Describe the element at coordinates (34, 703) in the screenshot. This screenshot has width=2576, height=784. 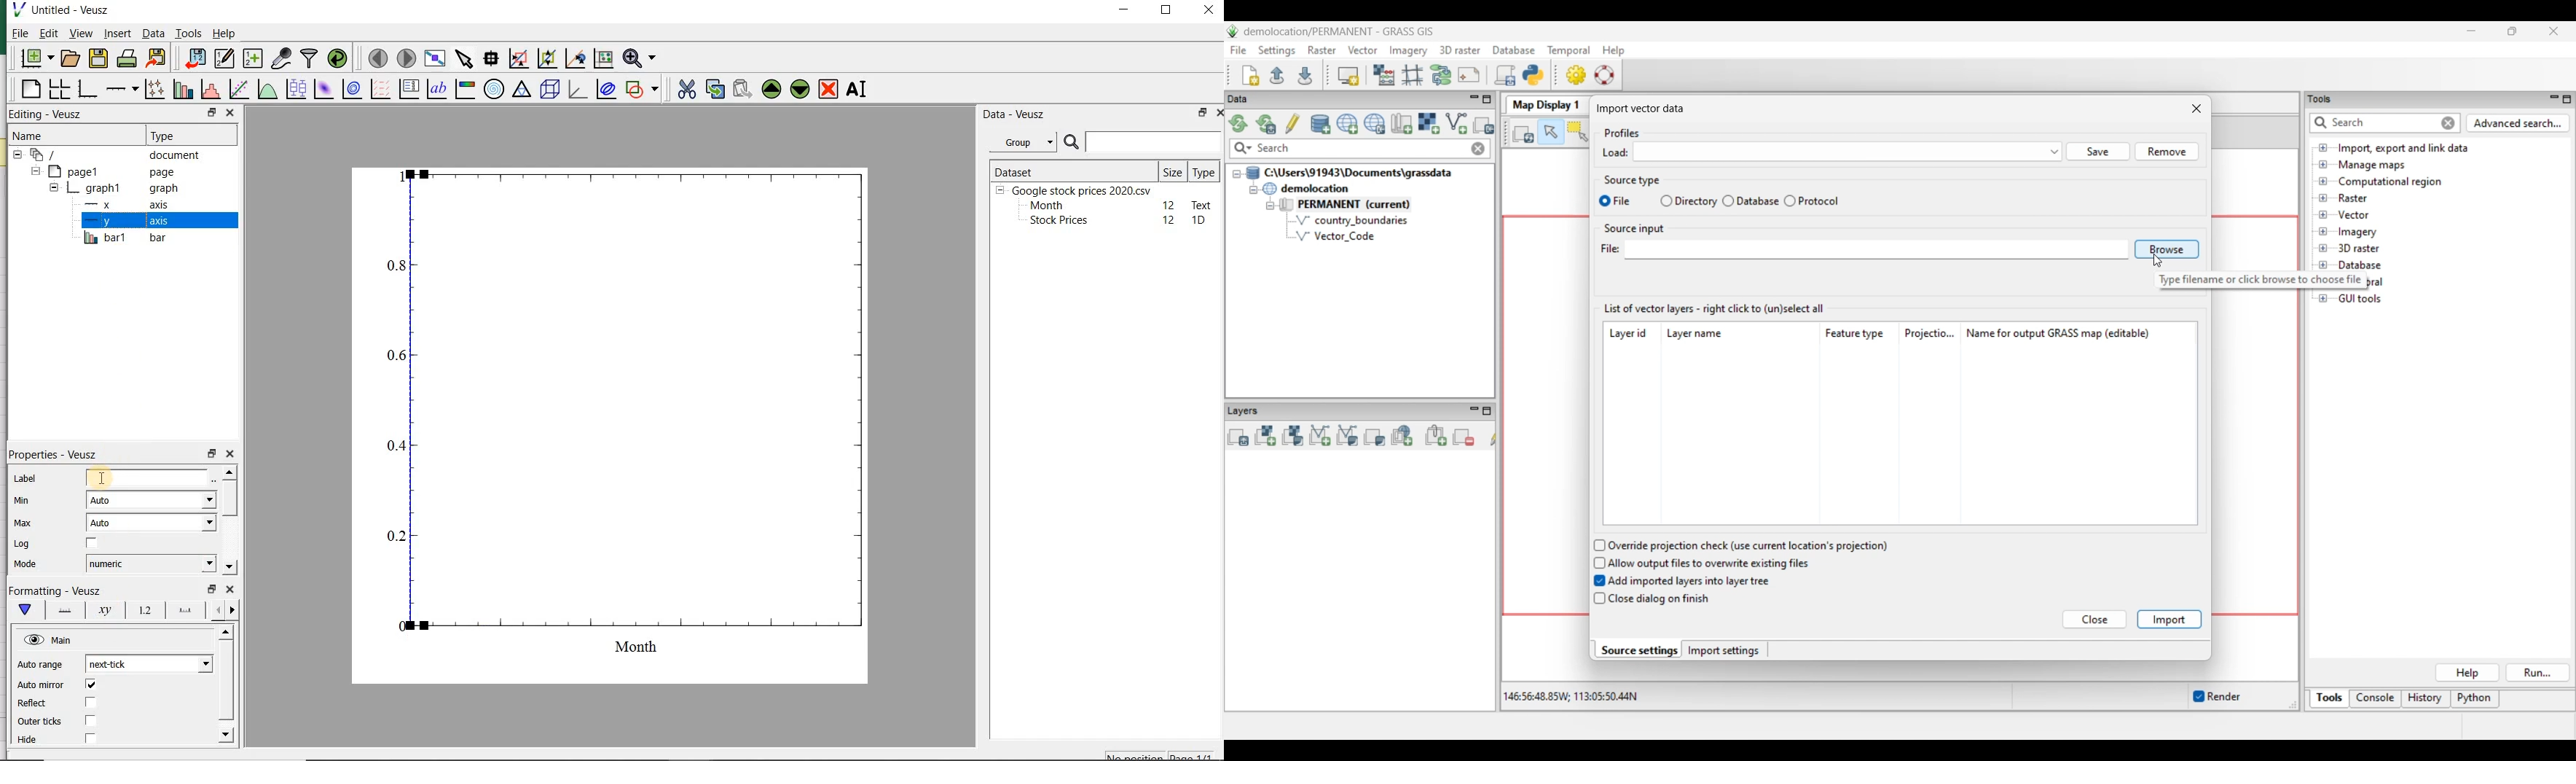
I see `Reflect` at that location.